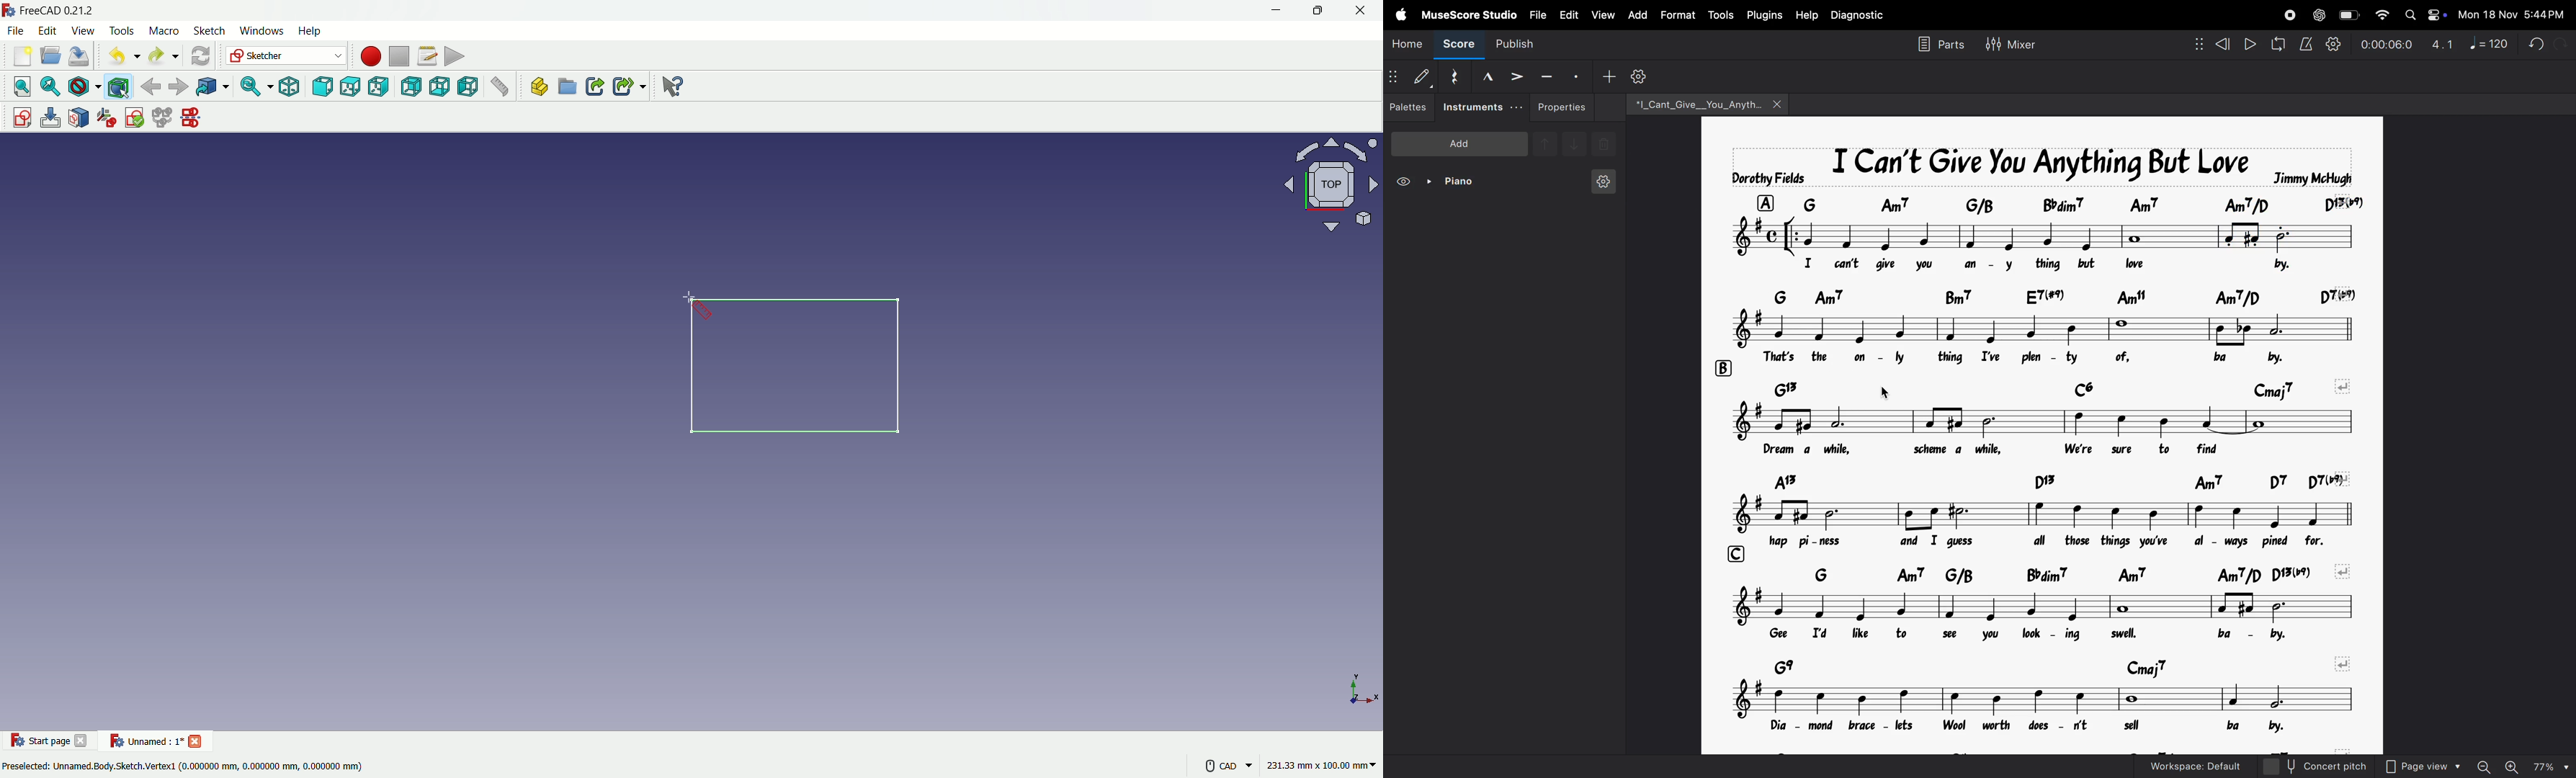 This screenshot has height=784, width=2576. Describe the element at coordinates (2081, 293) in the screenshot. I see `chord symbol` at that location.